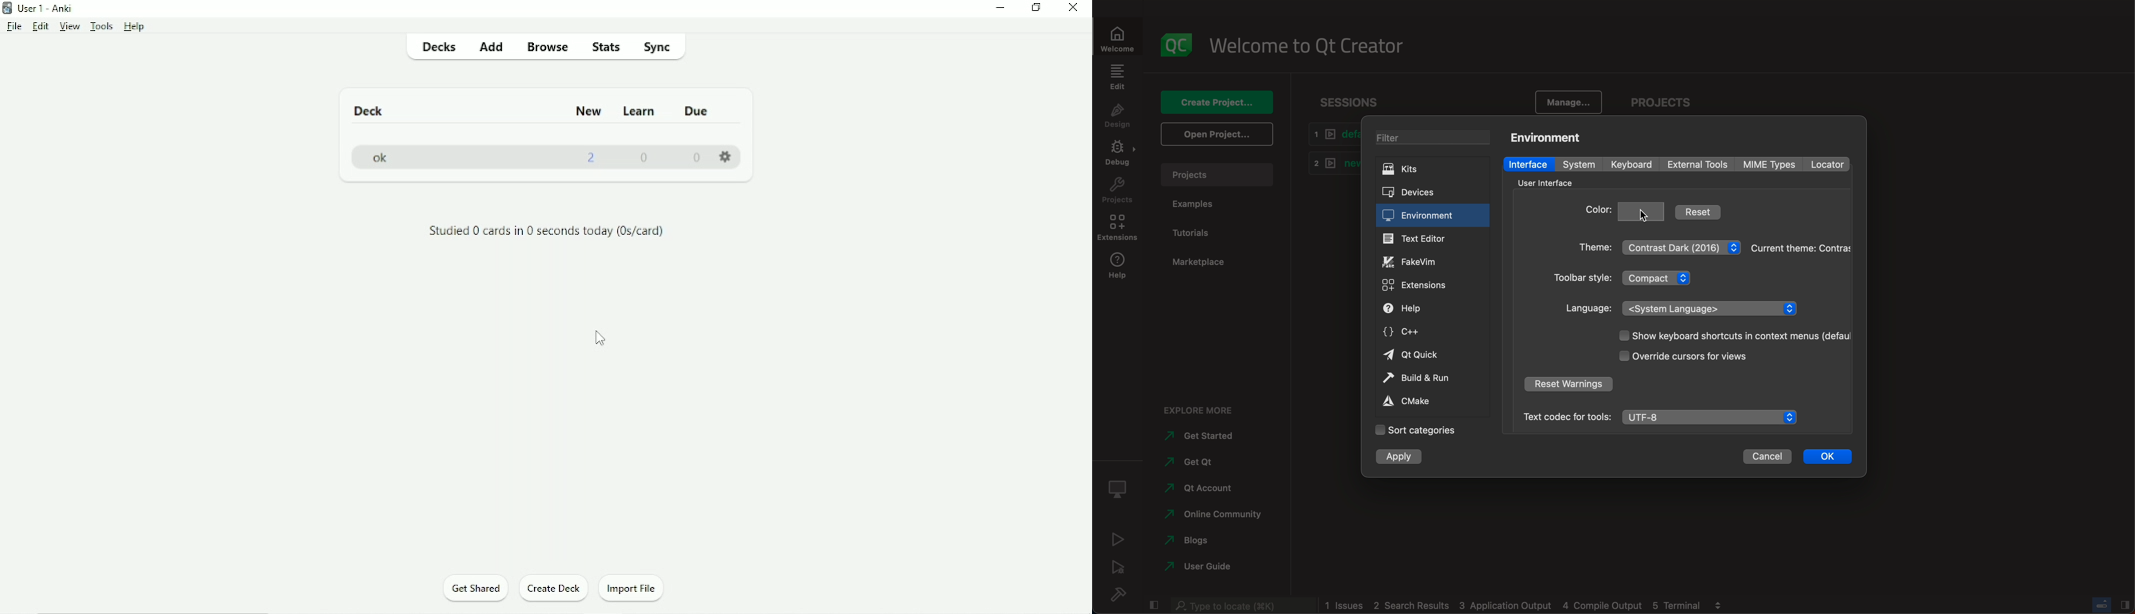 The image size is (2156, 616). I want to click on C++, so click(1429, 330).